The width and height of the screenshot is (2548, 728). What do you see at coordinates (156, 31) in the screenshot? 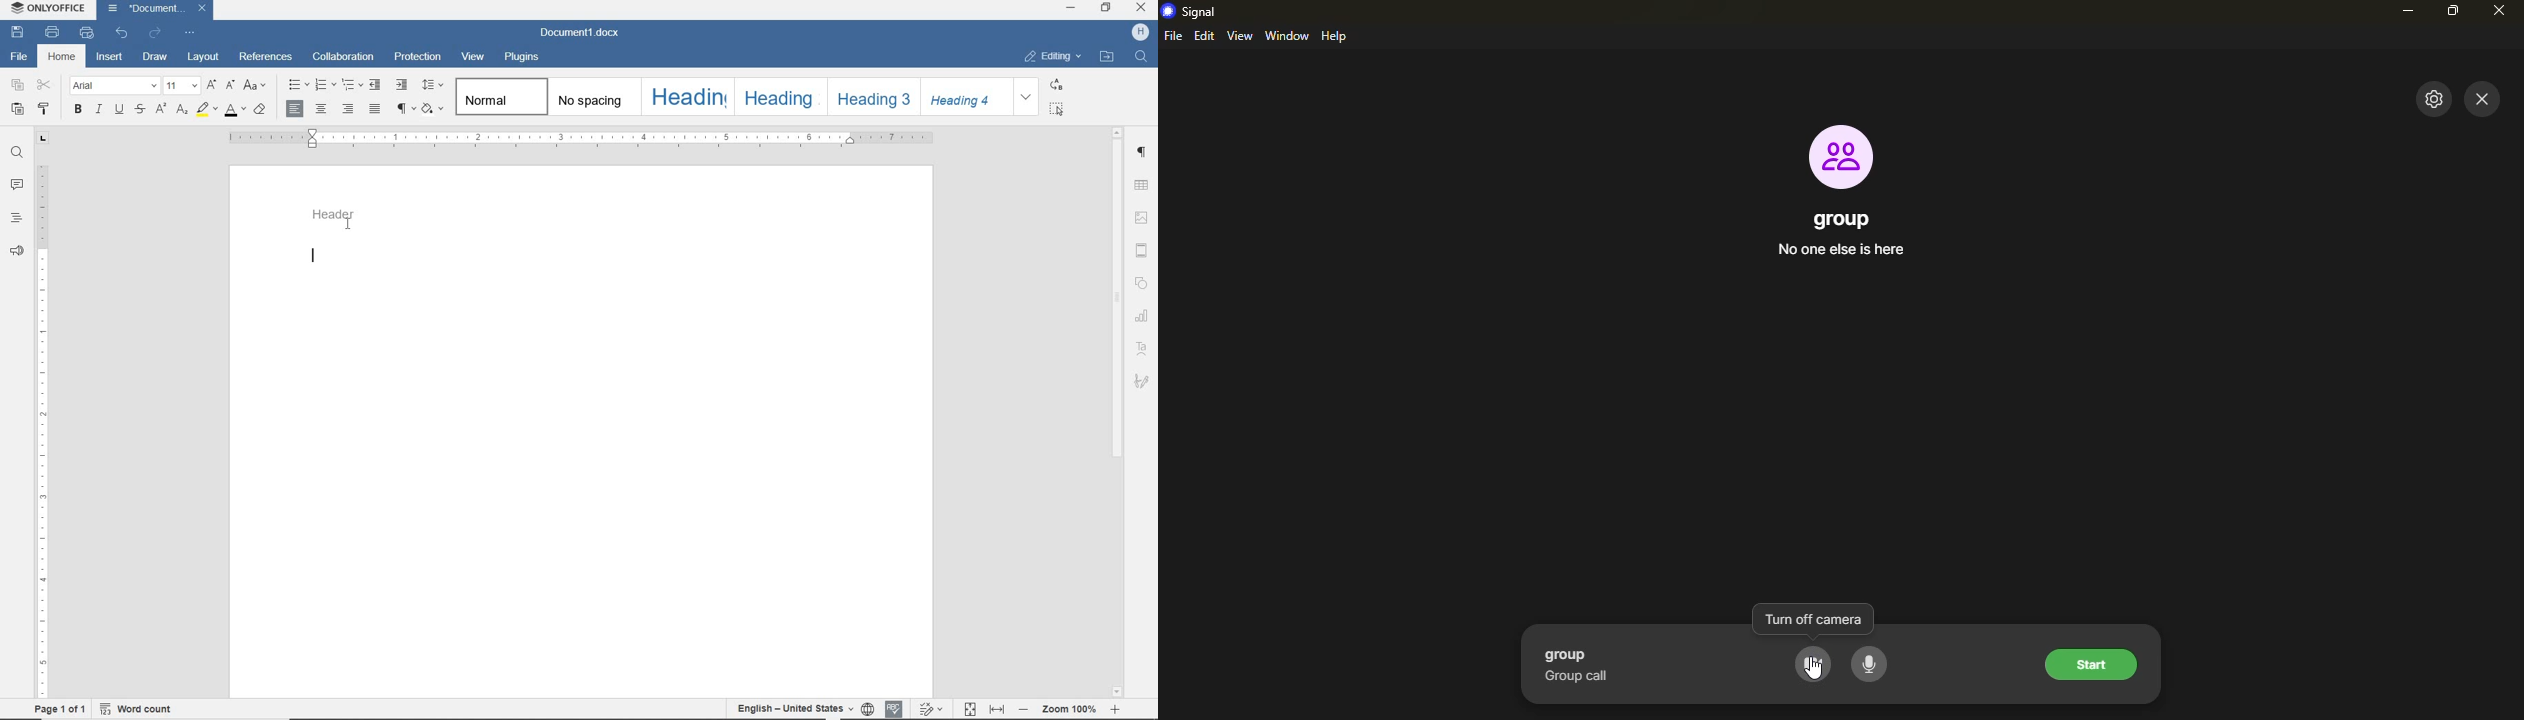
I see `reload` at bounding box center [156, 31].